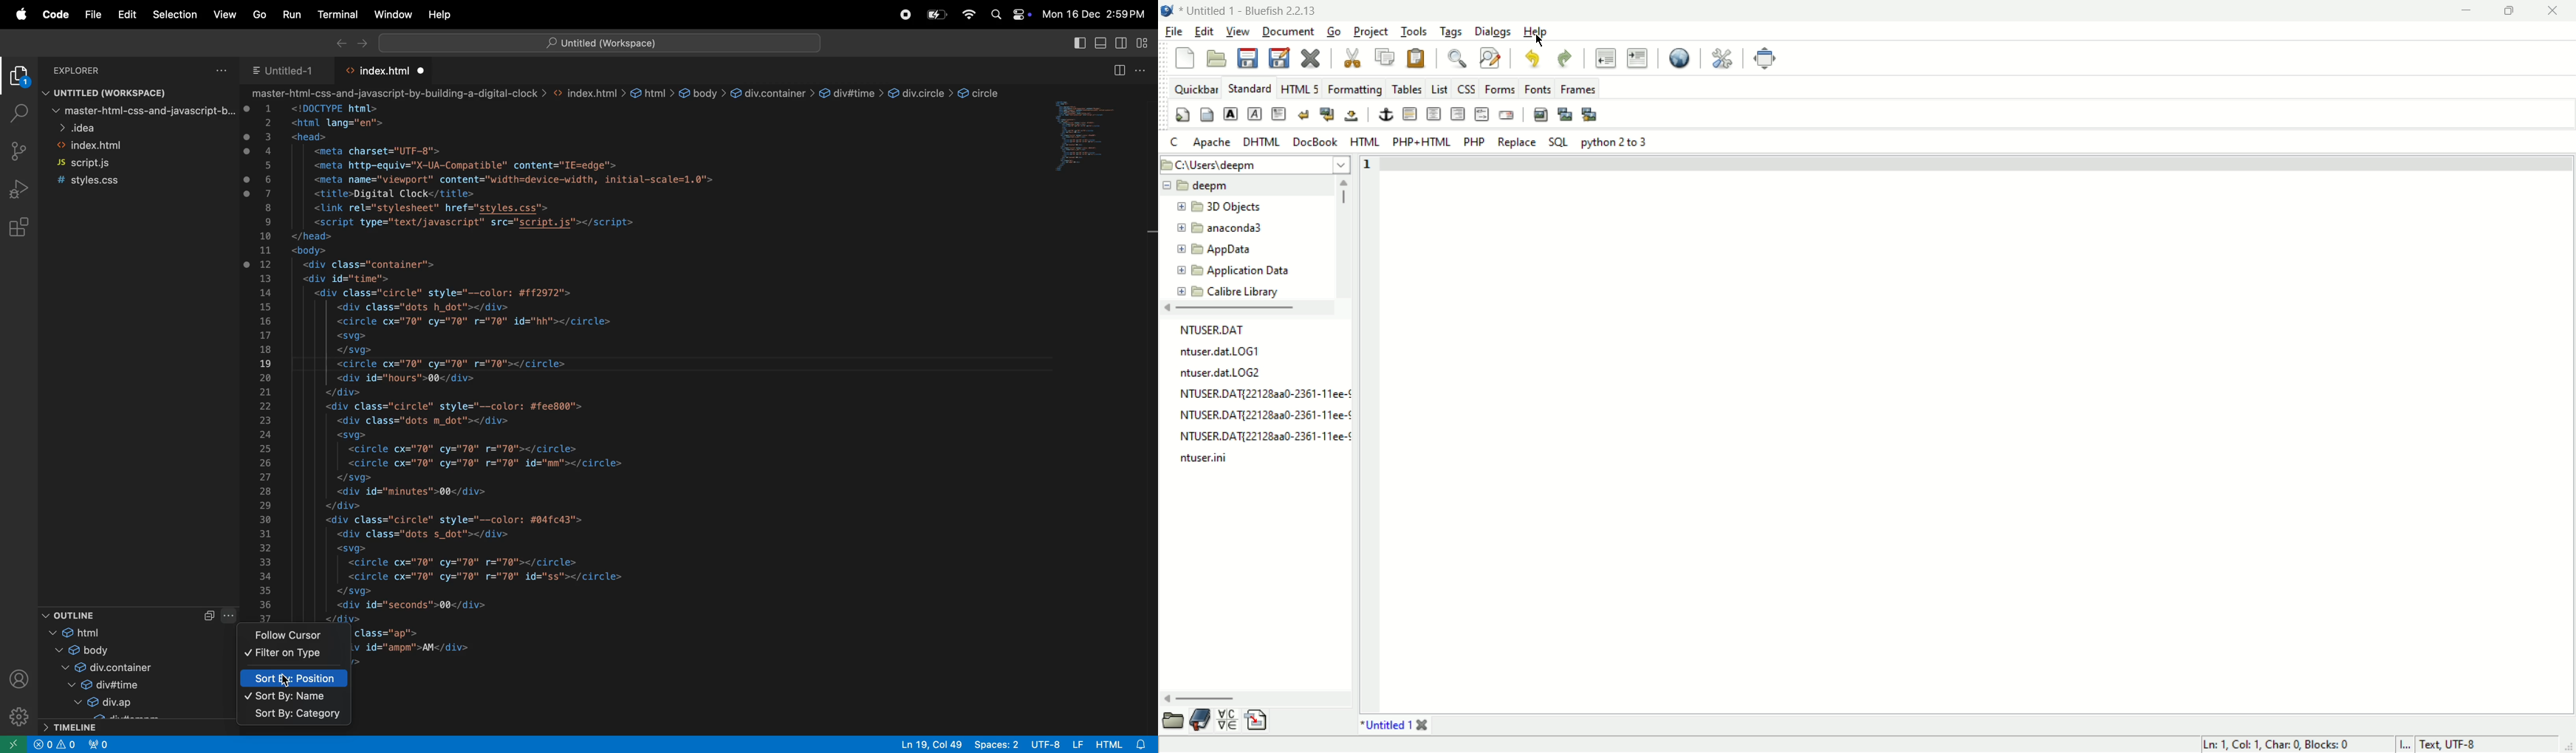 The height and width of the screenshot is (756, 2576). What do you see at coordinates (176, 15) in the screenshot?
I see `selection` at bounding box center [176, 15].